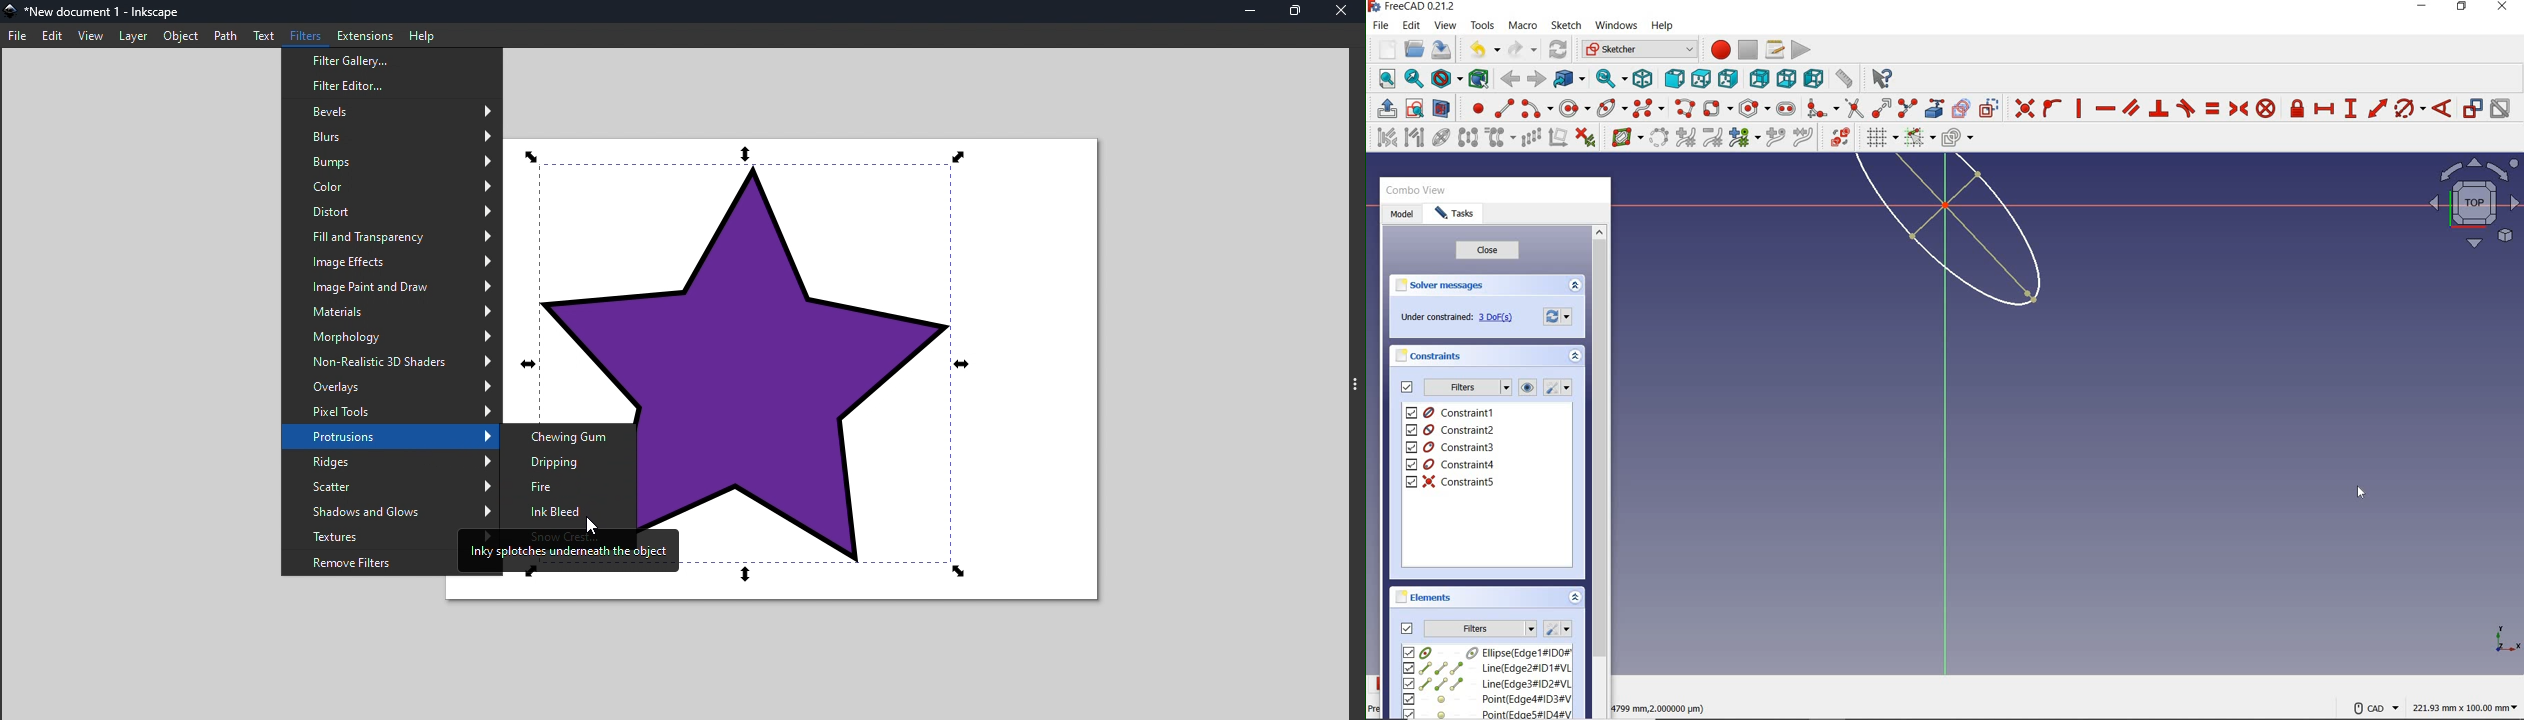 The width and height of the screenshot is (2548, 728). What do you see at coordinates (1882, 107) in the screenshot?
I see `extend edge` at bounding box center [1882, 107].